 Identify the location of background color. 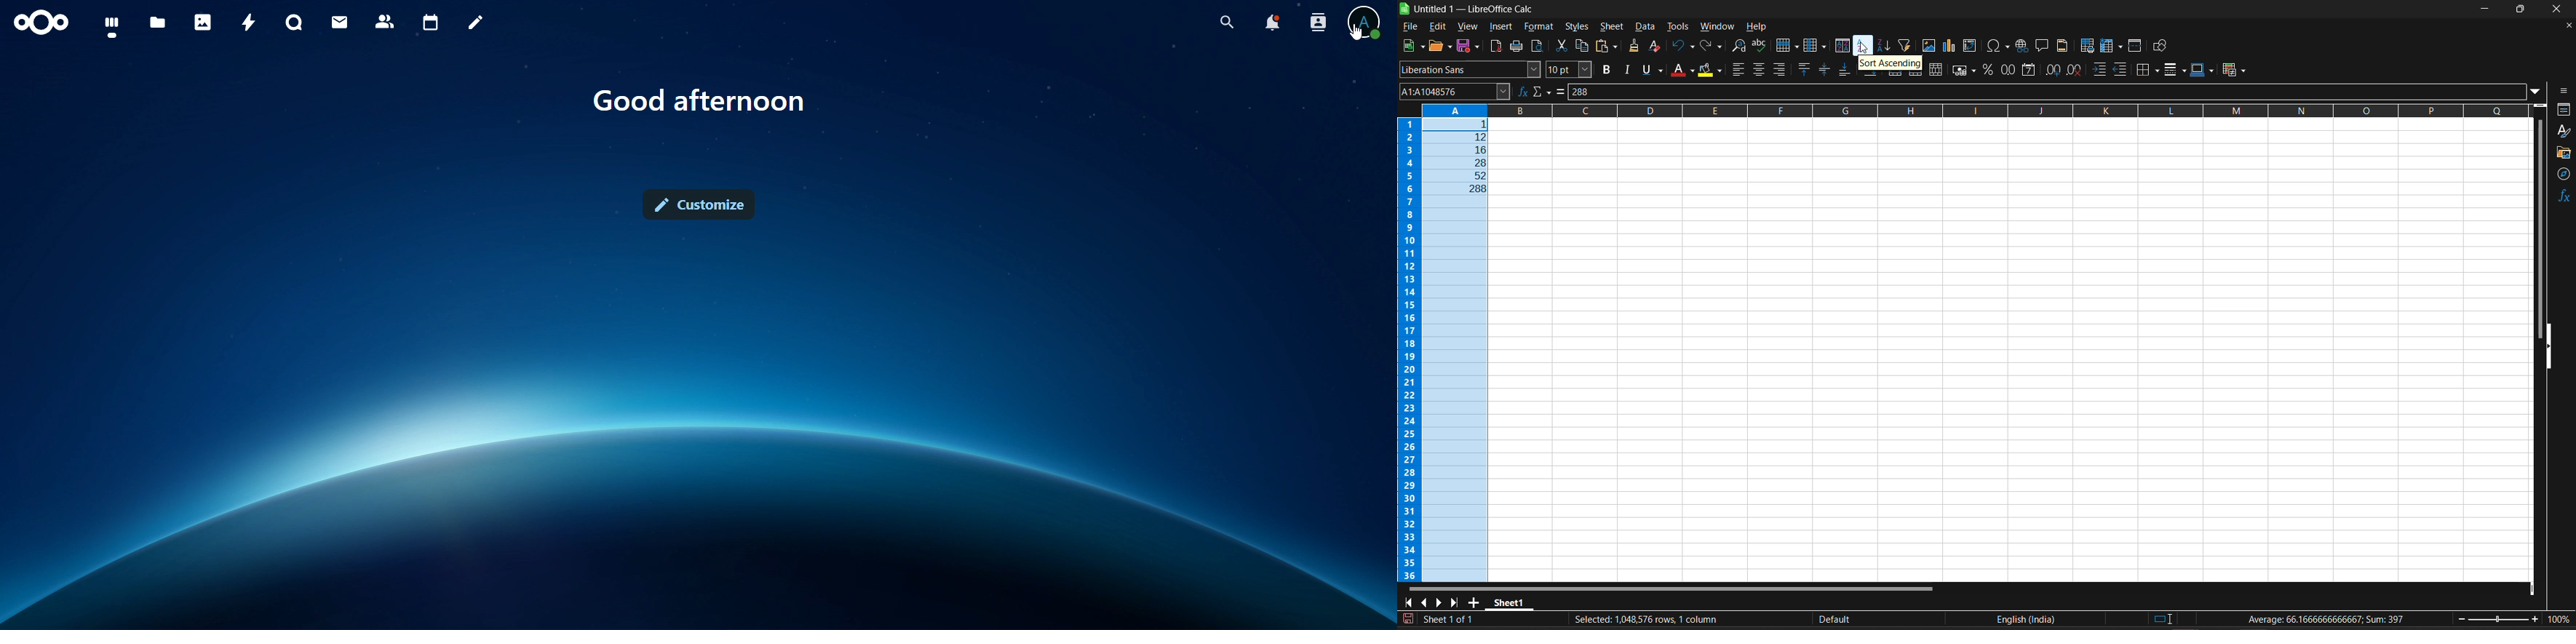
(1709, 70).